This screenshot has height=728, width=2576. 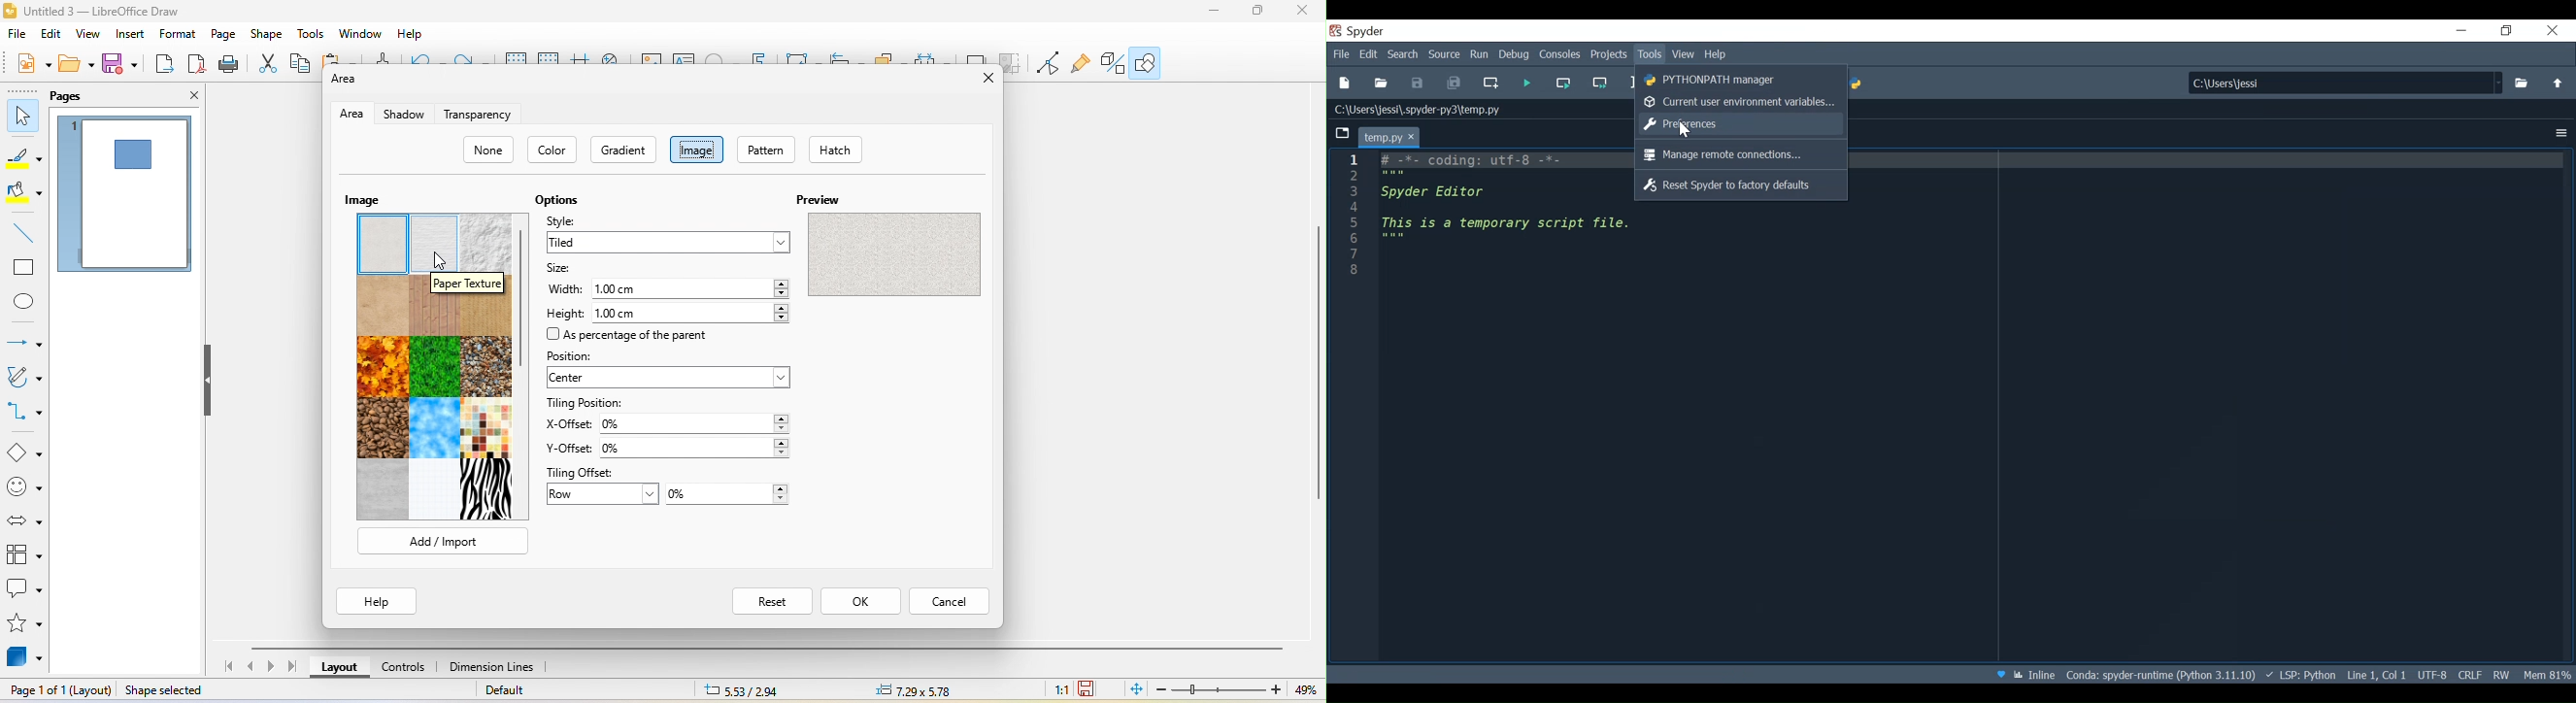 What do you see at coordinates (1084, 63) in the screenshot?
I see `gluepoint function` at bounding box center [1084, 63].